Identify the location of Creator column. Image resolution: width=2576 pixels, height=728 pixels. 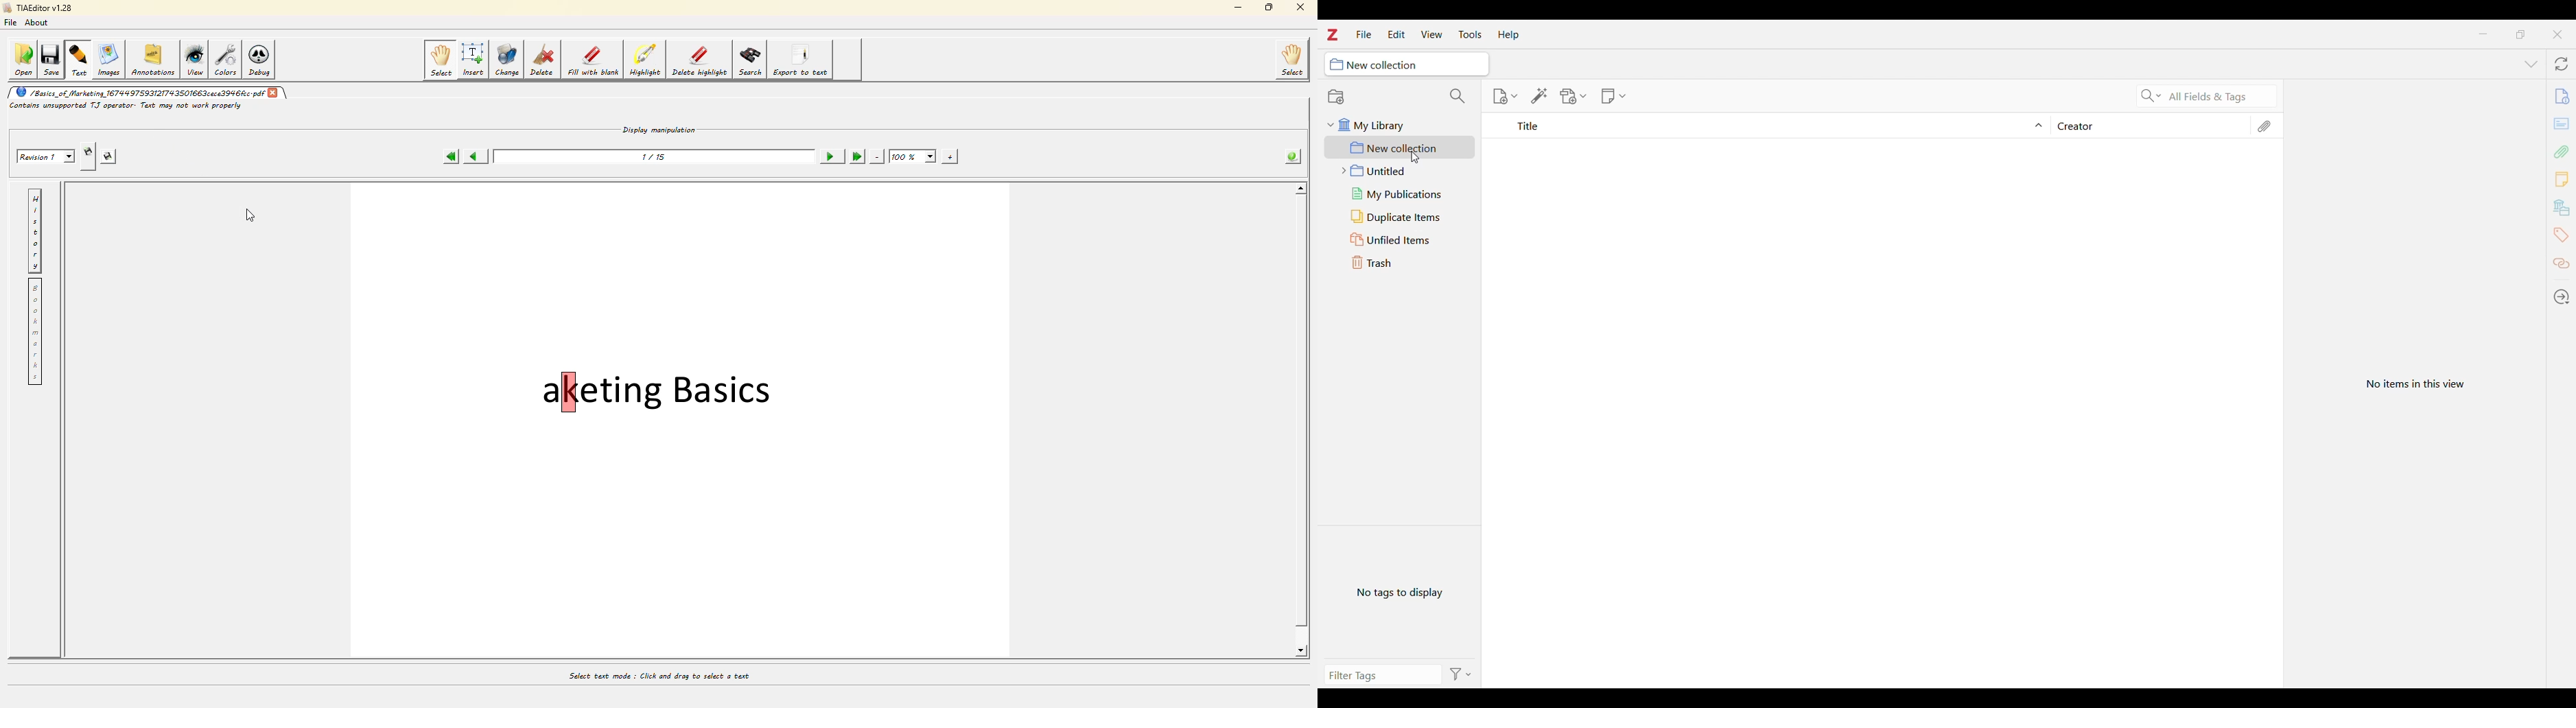
(2148, 125).